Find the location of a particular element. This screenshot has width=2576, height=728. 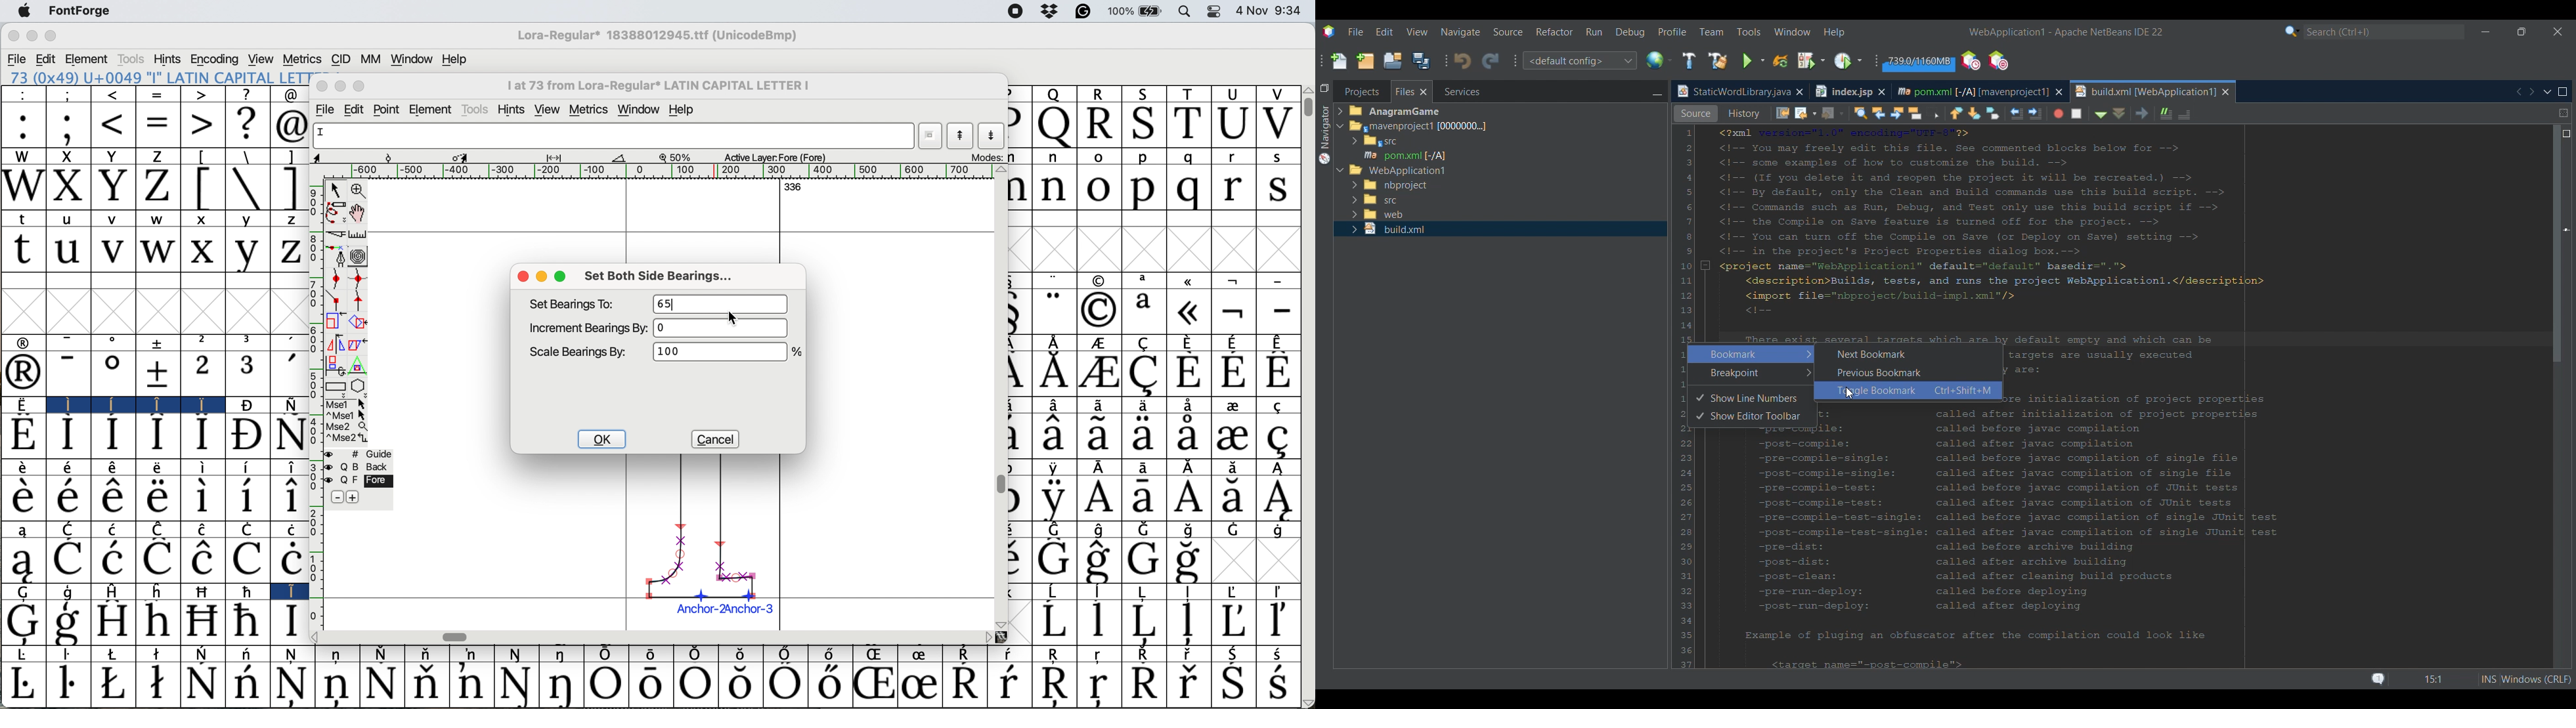

Symbol is located at coordinates (115, 404).